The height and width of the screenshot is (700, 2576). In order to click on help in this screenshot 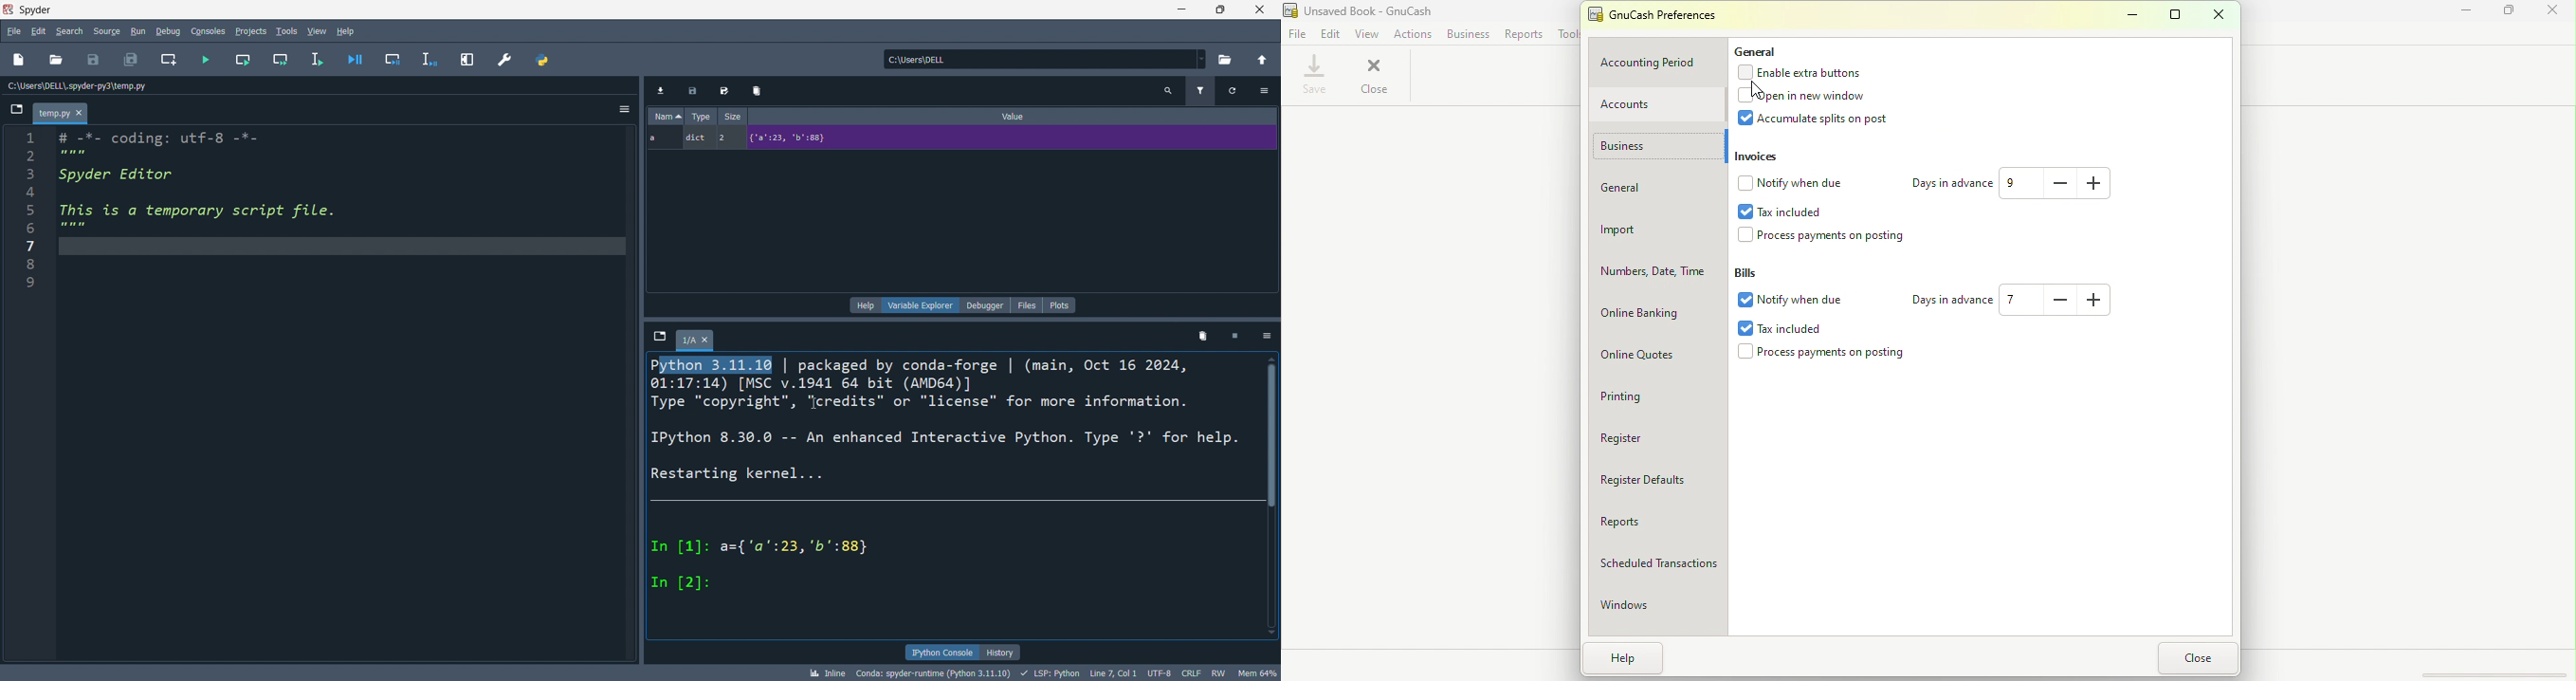, I will do `click(864, 306)`.